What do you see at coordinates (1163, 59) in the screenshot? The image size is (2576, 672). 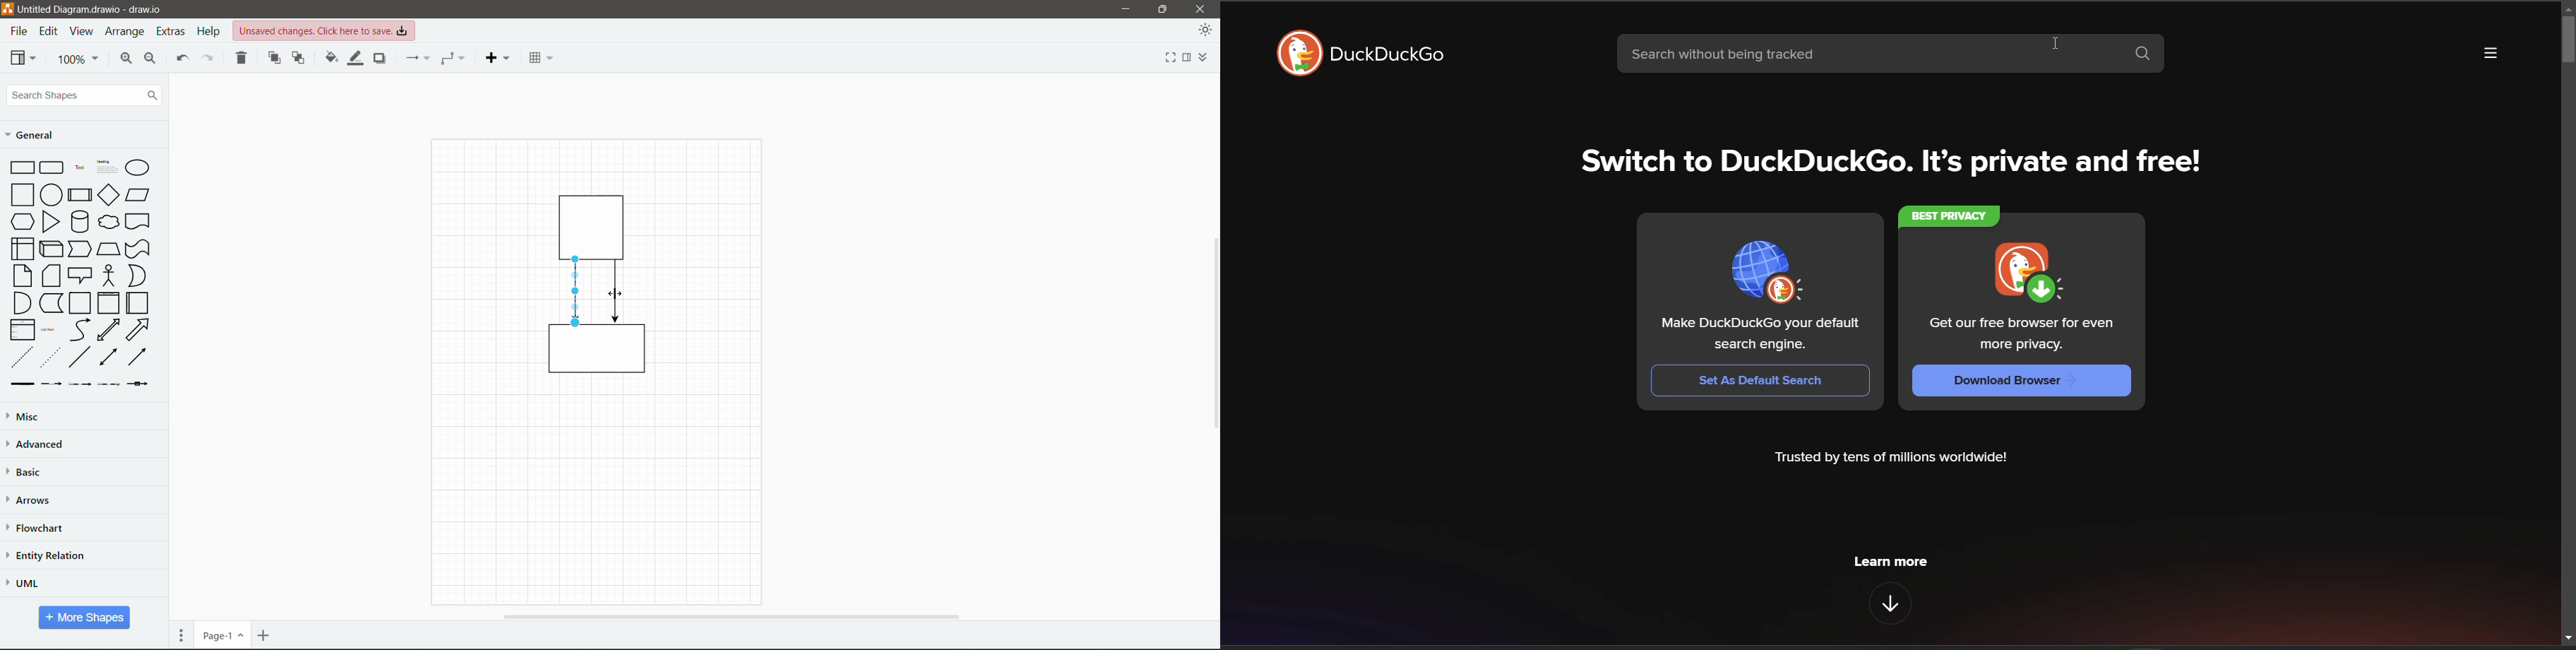 I see `Fullscreen` at bounding box center [1163, 59].